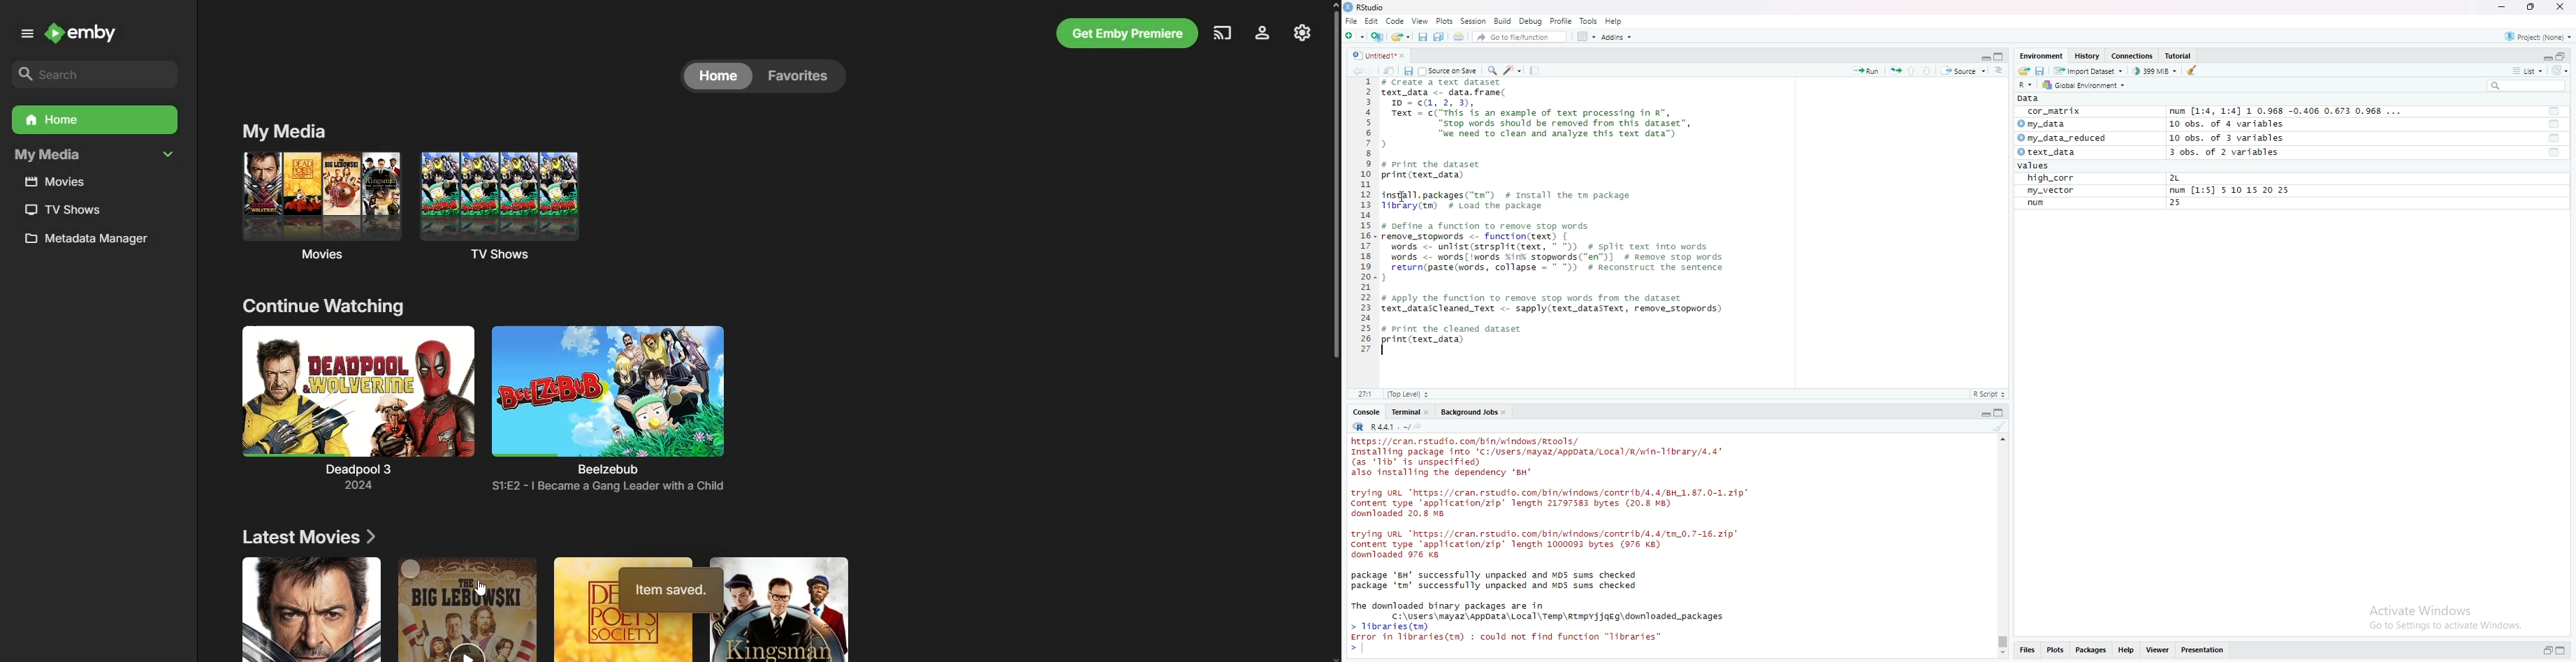 This screenshot has width=2576, height=672. Describe the element at coordinates (2134, 57) in the screenshot. I see `connections` at that location.